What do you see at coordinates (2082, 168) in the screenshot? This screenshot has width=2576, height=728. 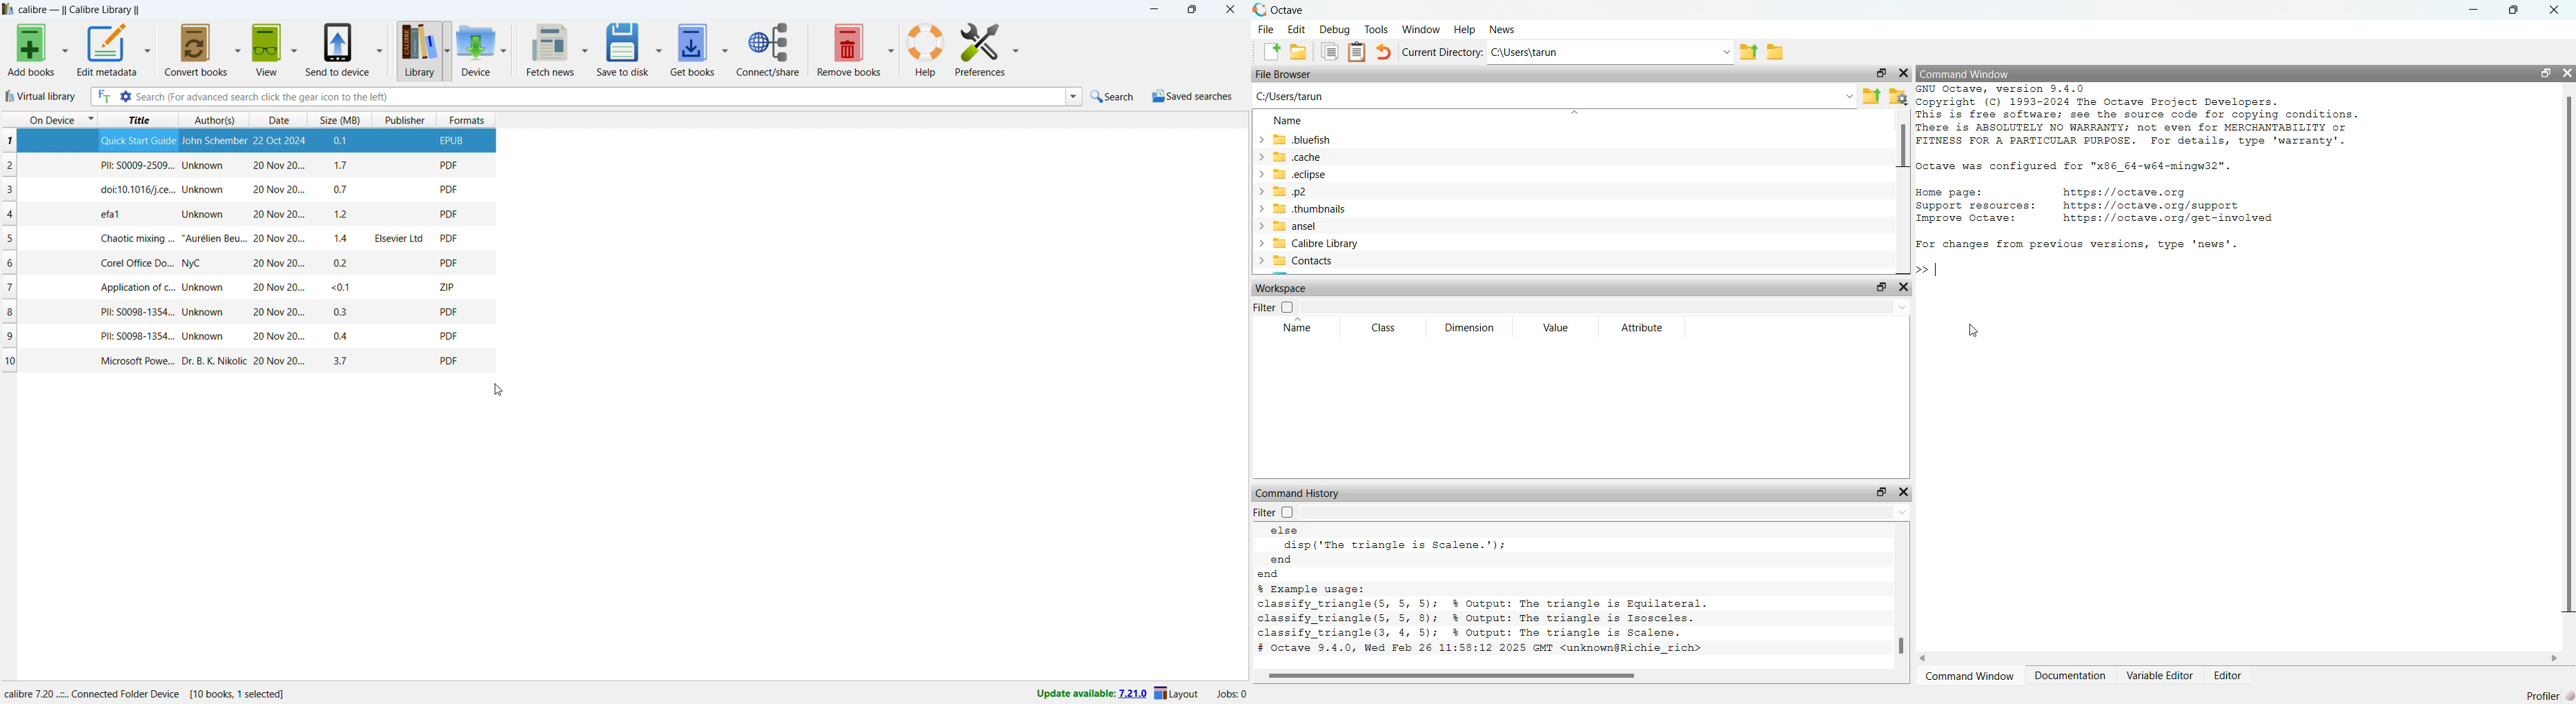 I see `details of octave configuration` at bounding box center [2082, 168].